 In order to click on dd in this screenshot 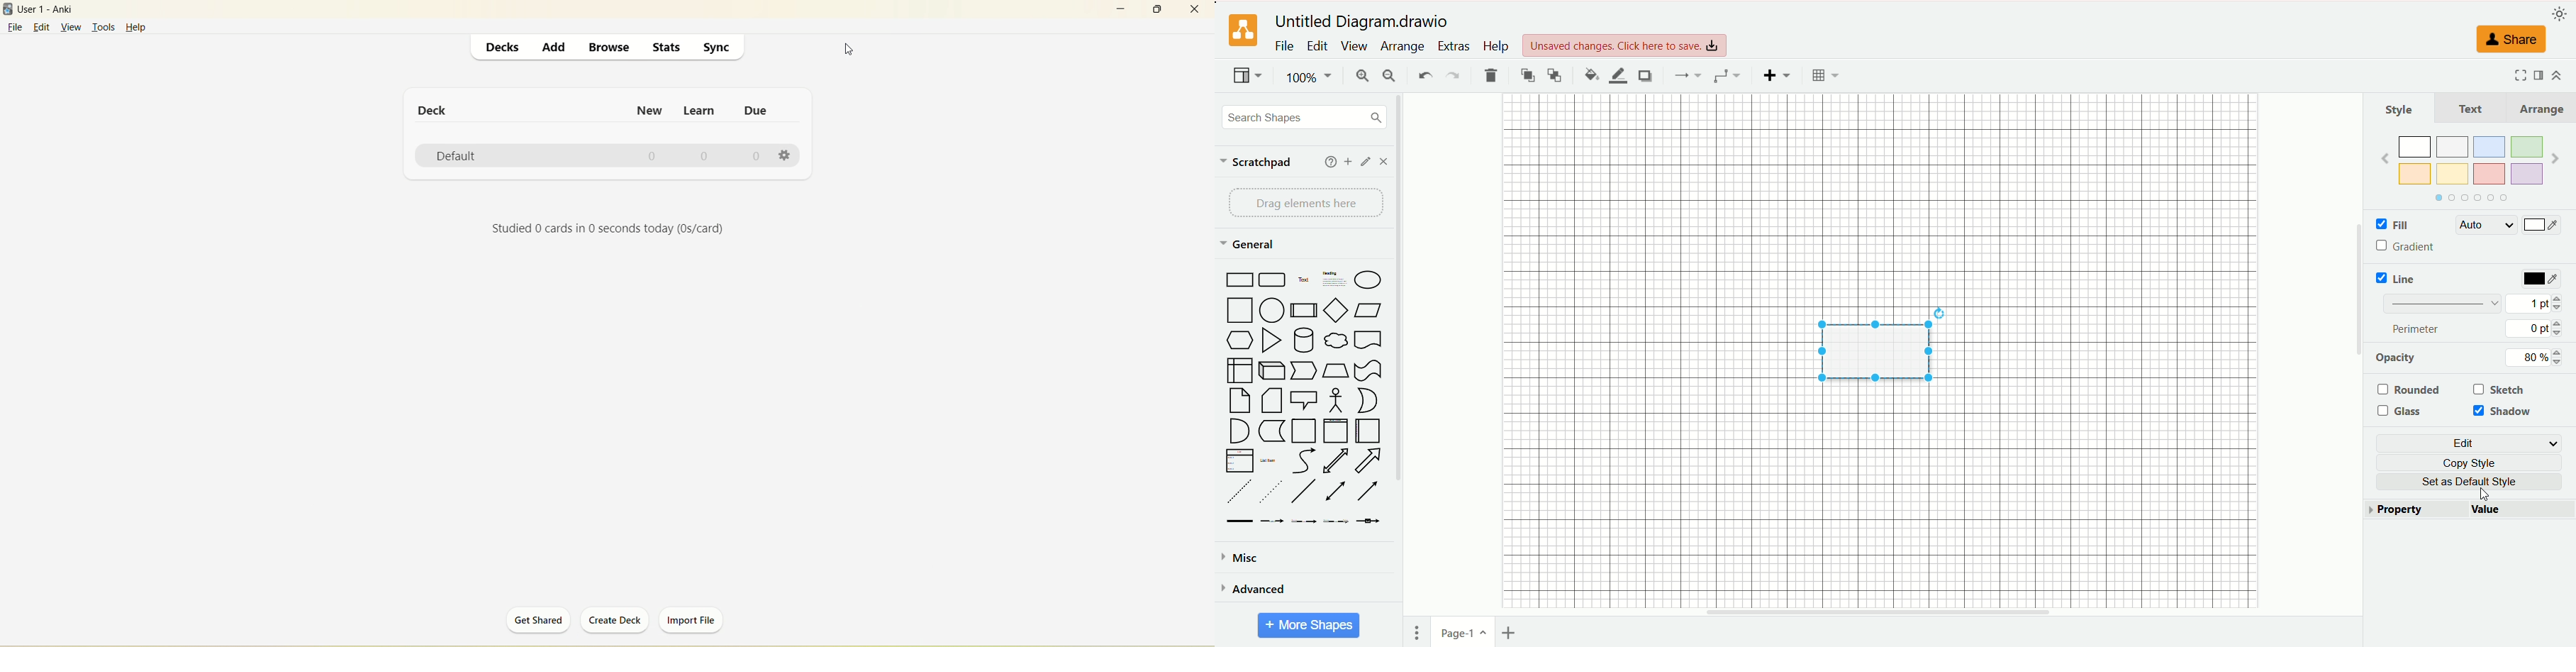, I will do `click(556, 49)`.